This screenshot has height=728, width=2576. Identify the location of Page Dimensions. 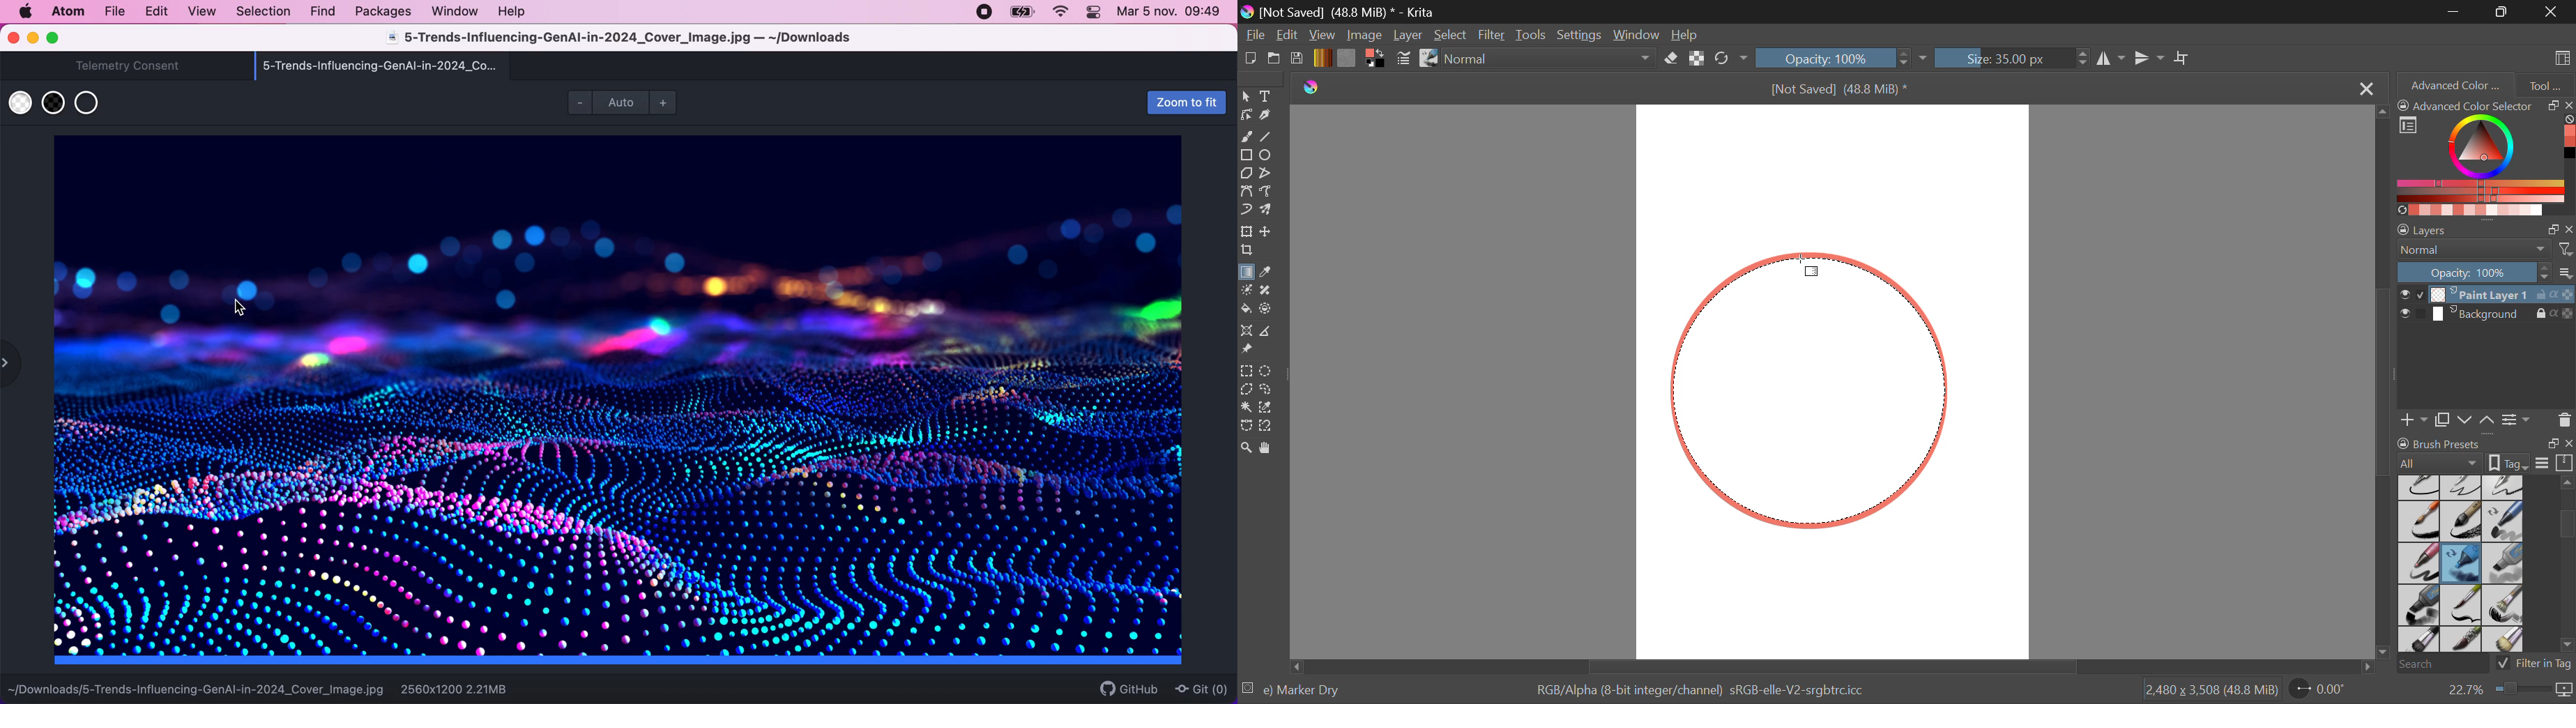
(2215, 690).